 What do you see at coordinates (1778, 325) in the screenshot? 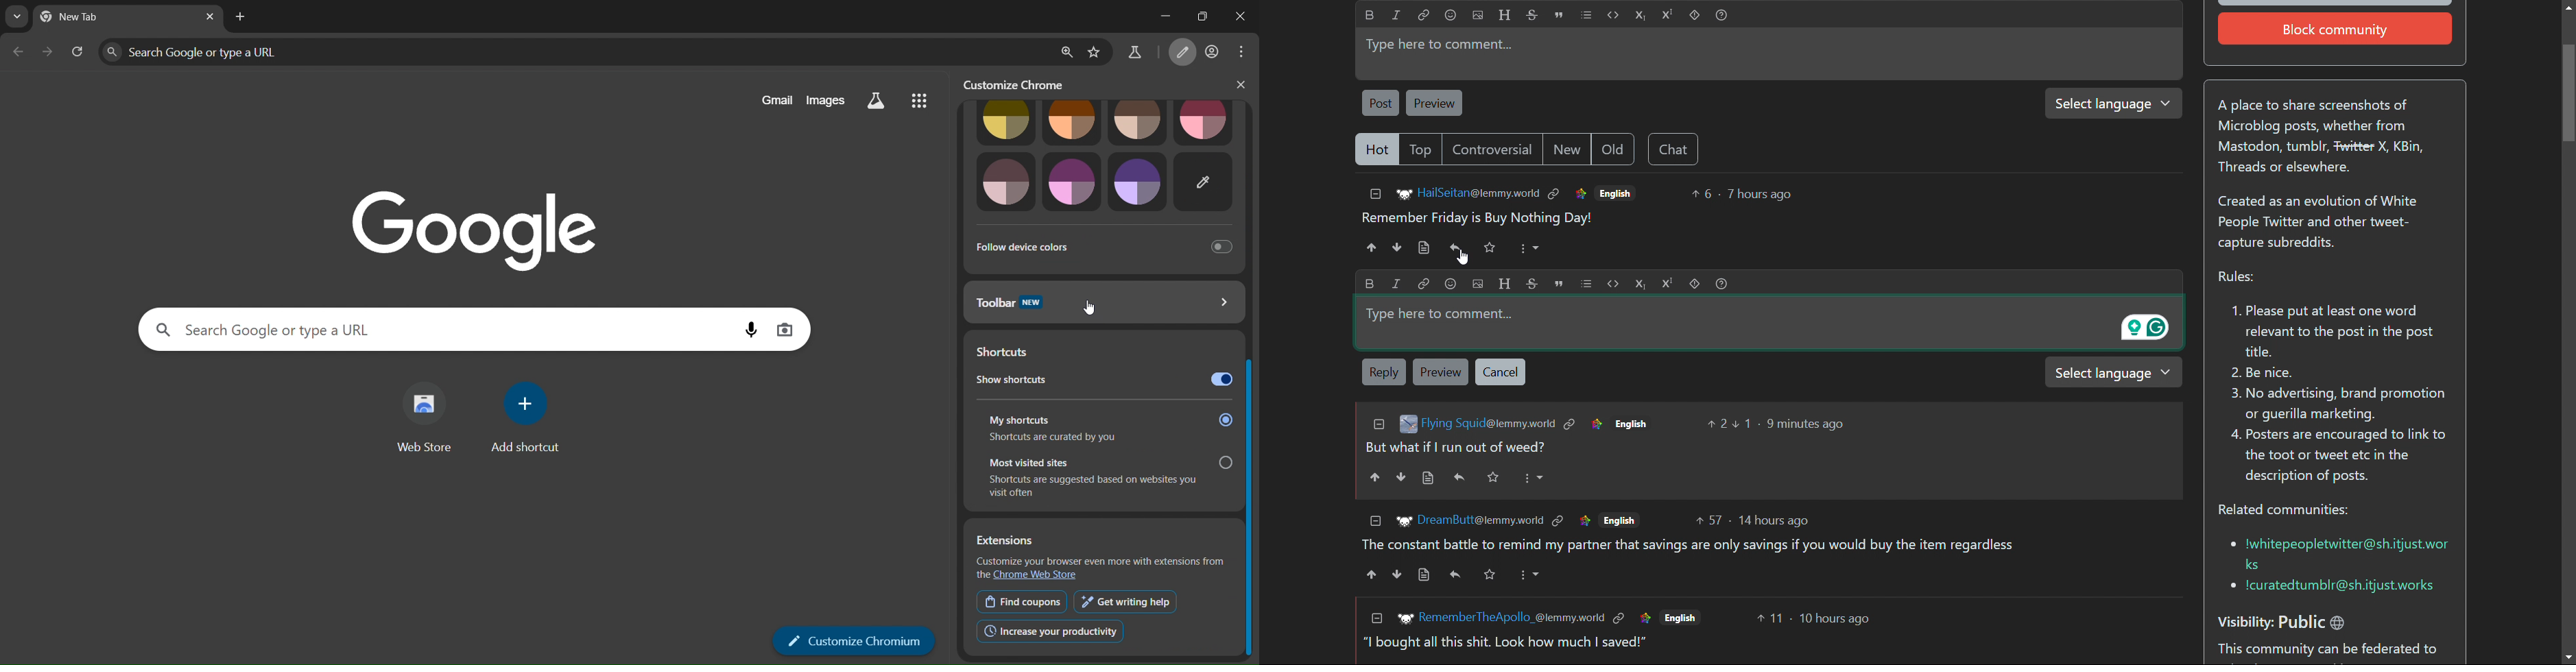
I see `Type here to comment` at bounding box center [1778, 325].